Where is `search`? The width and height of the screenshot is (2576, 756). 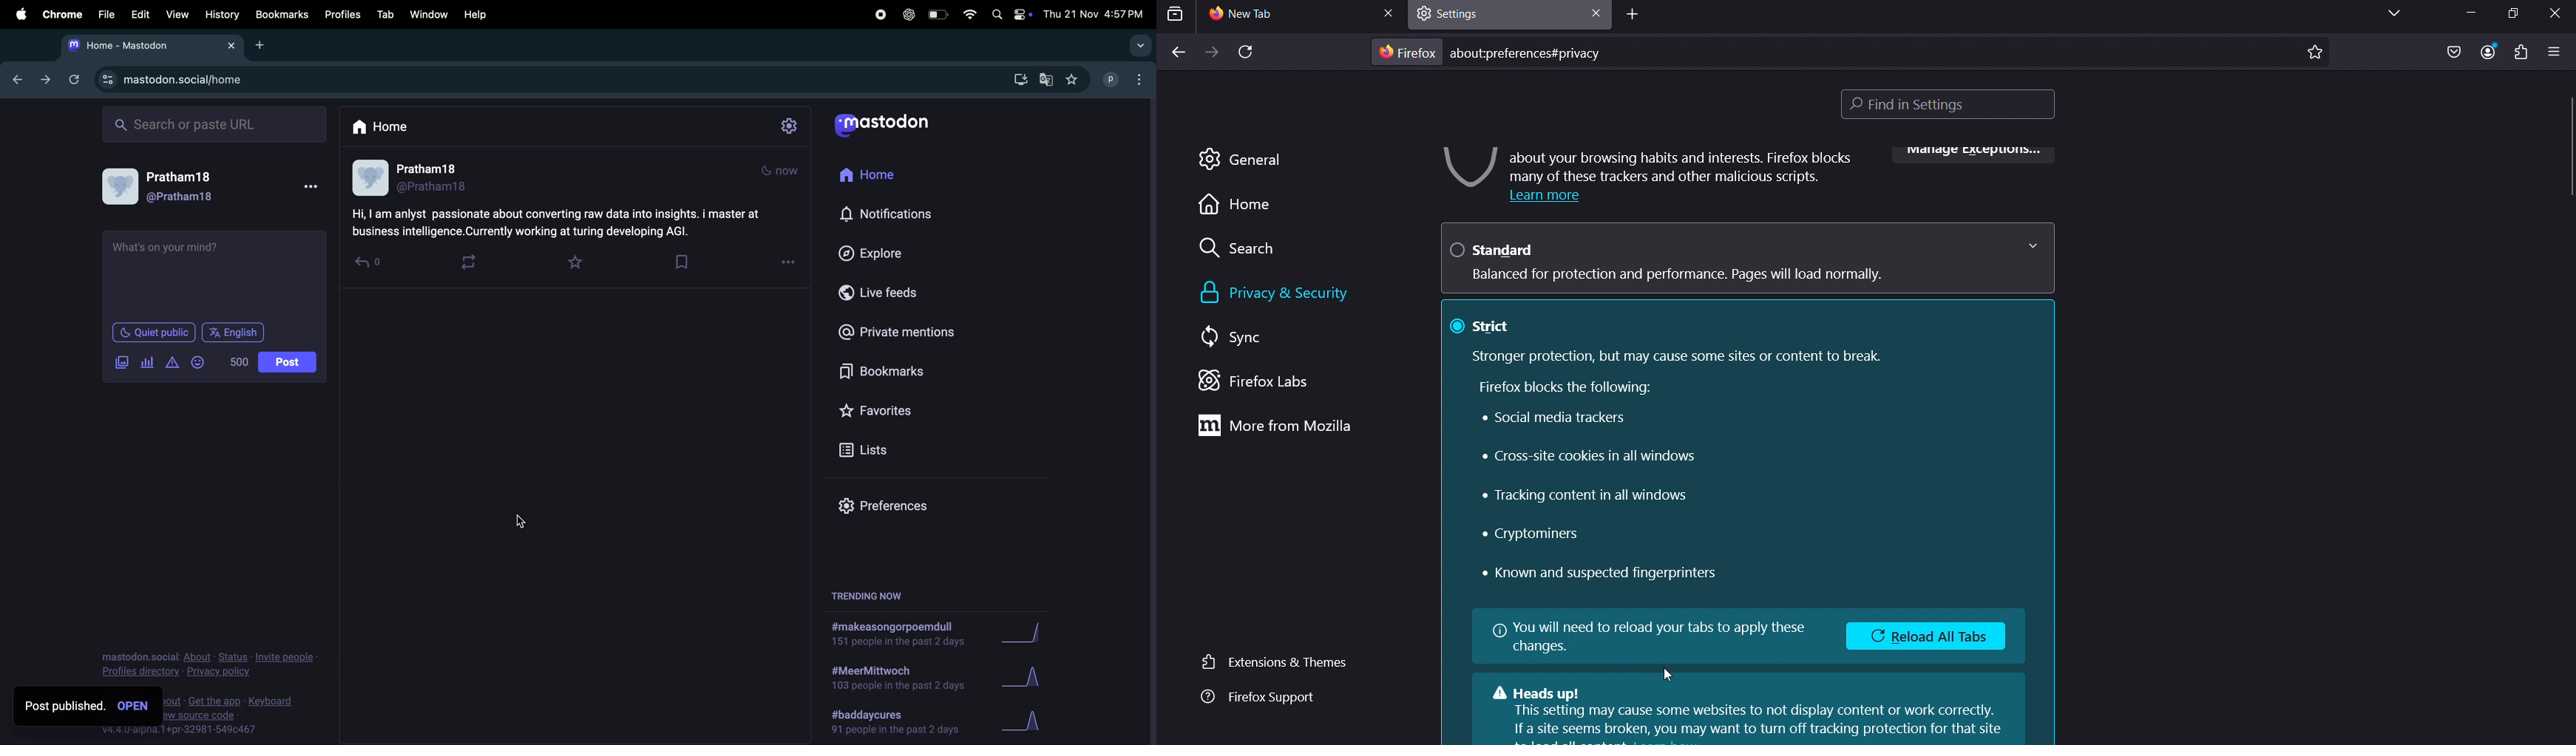
search is located at coordinates (1245, 251).